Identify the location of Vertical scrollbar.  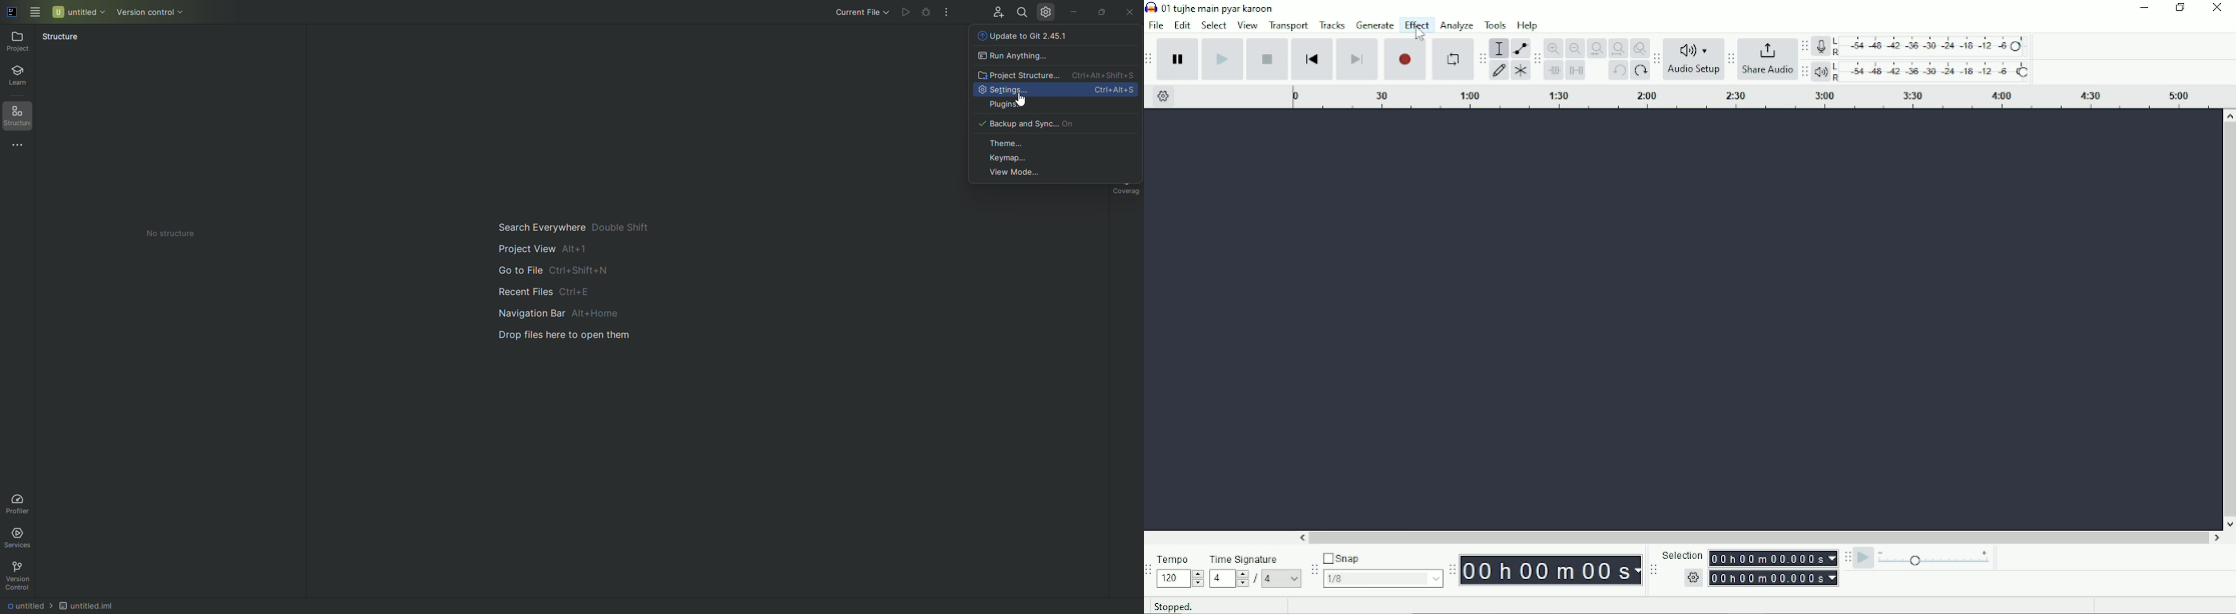
(2229, 318).